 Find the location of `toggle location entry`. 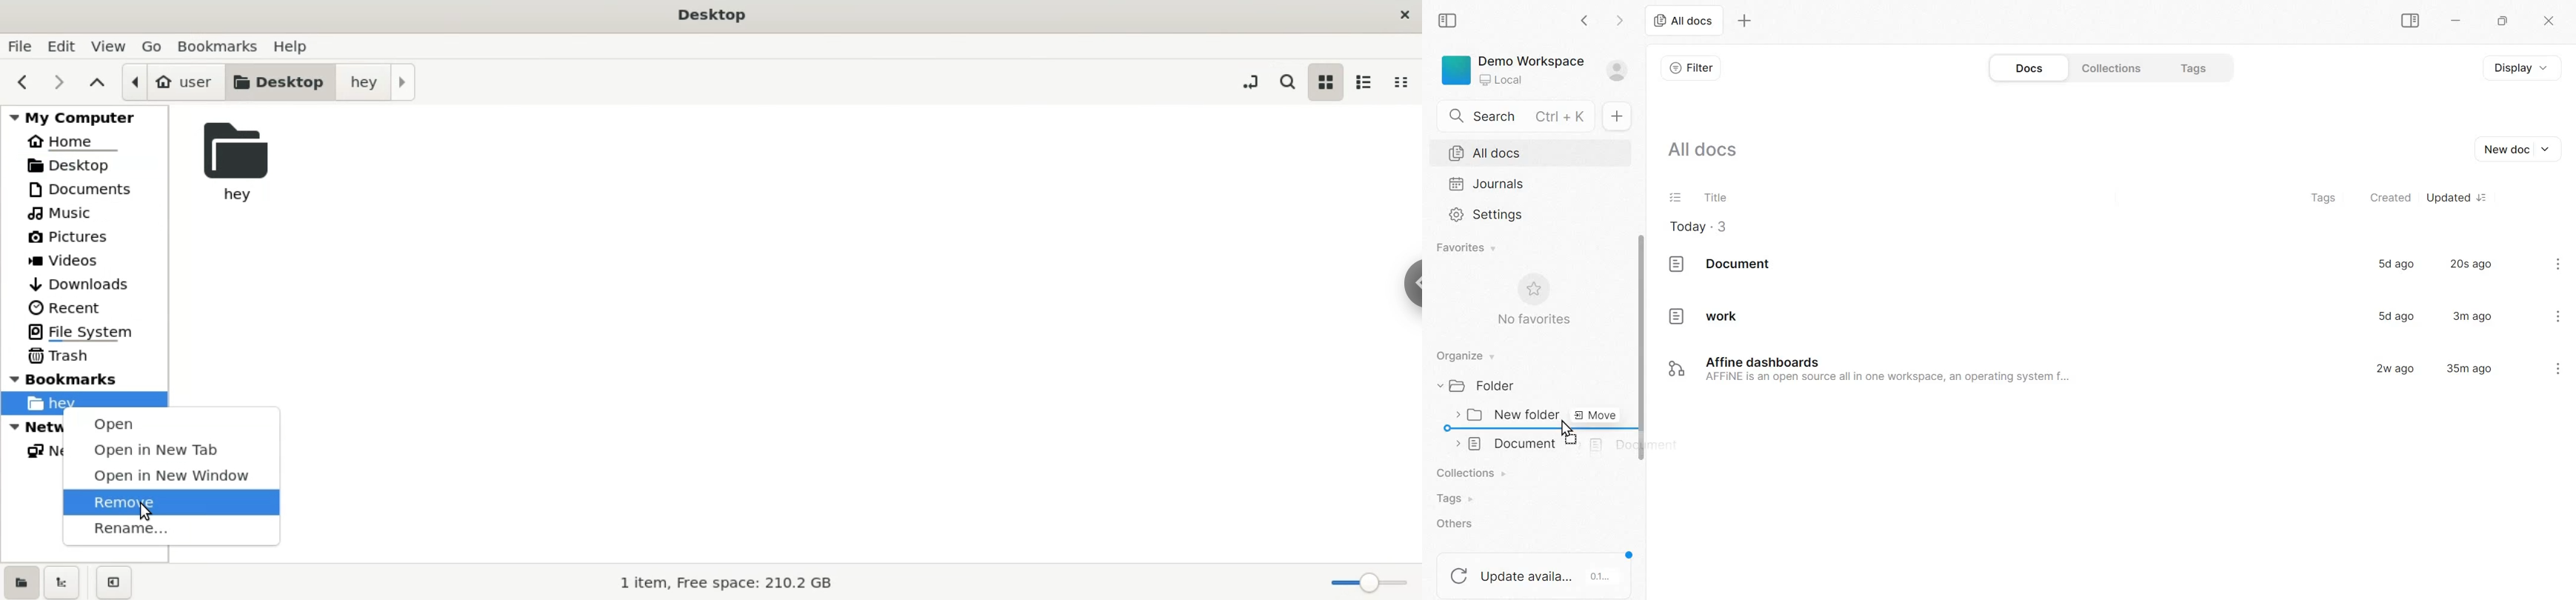

toggle location entry is located at coordinates (1249, 83).